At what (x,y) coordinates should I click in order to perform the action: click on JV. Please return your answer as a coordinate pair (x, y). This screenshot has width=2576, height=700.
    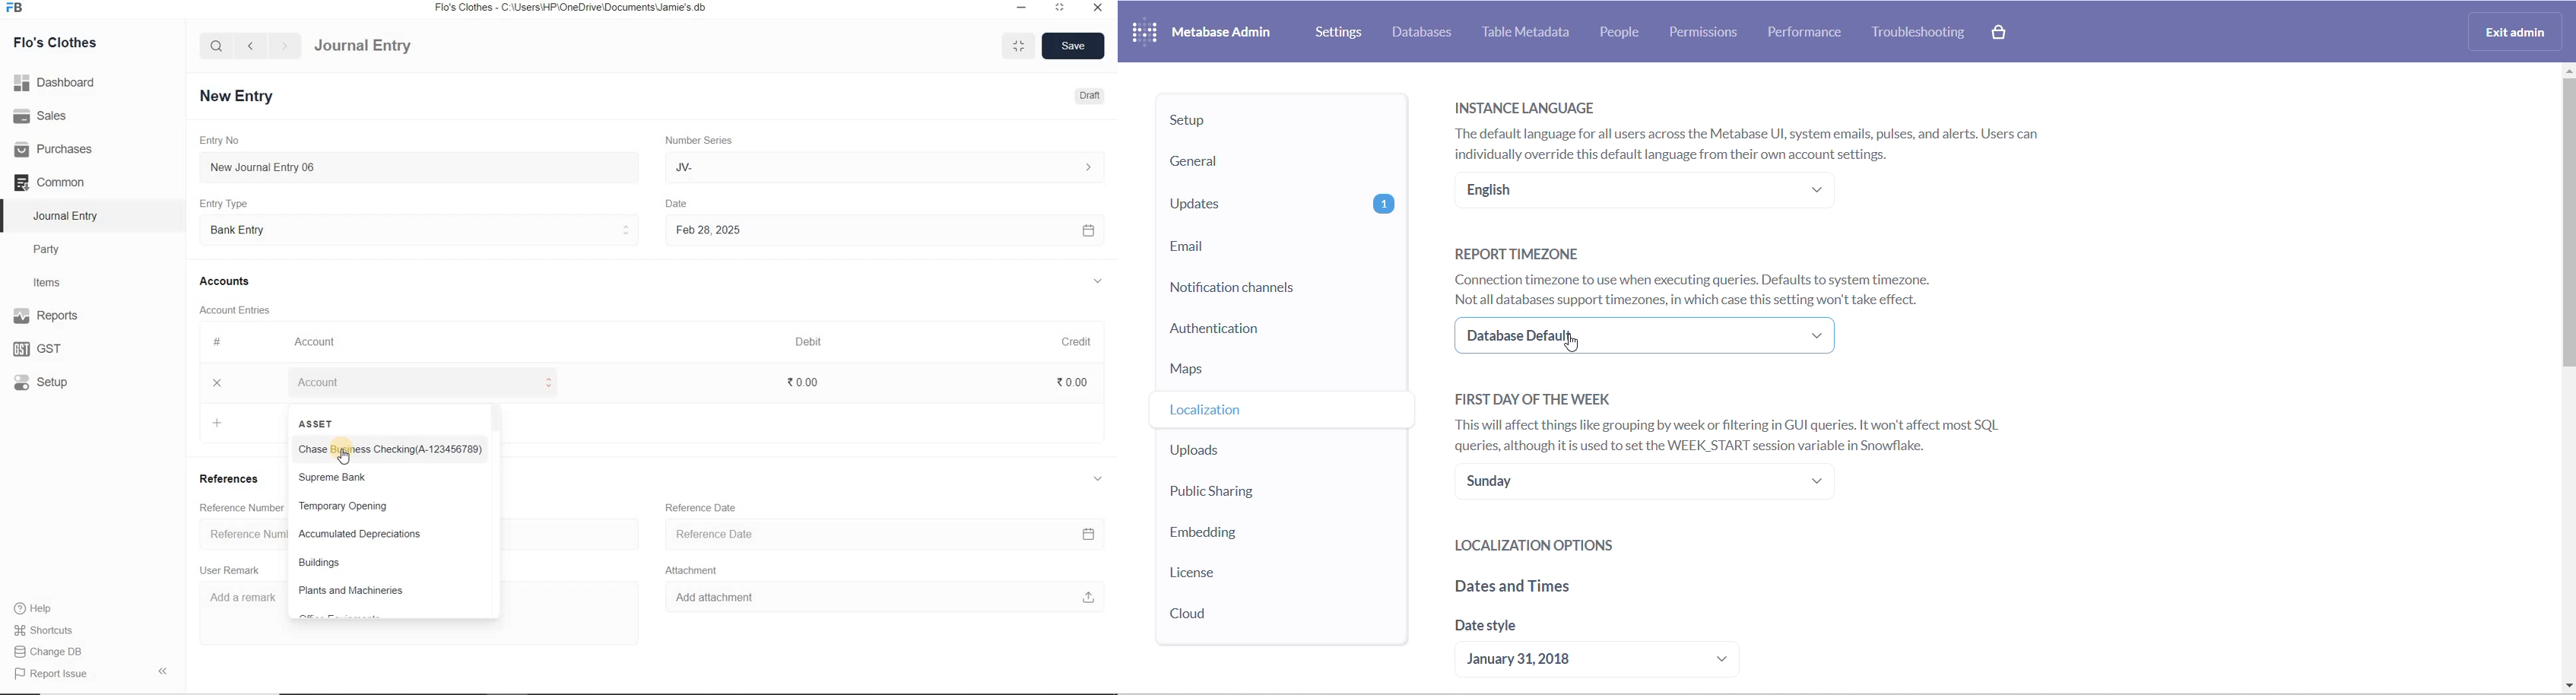
    Looking at the image, I should click on (882, 167).